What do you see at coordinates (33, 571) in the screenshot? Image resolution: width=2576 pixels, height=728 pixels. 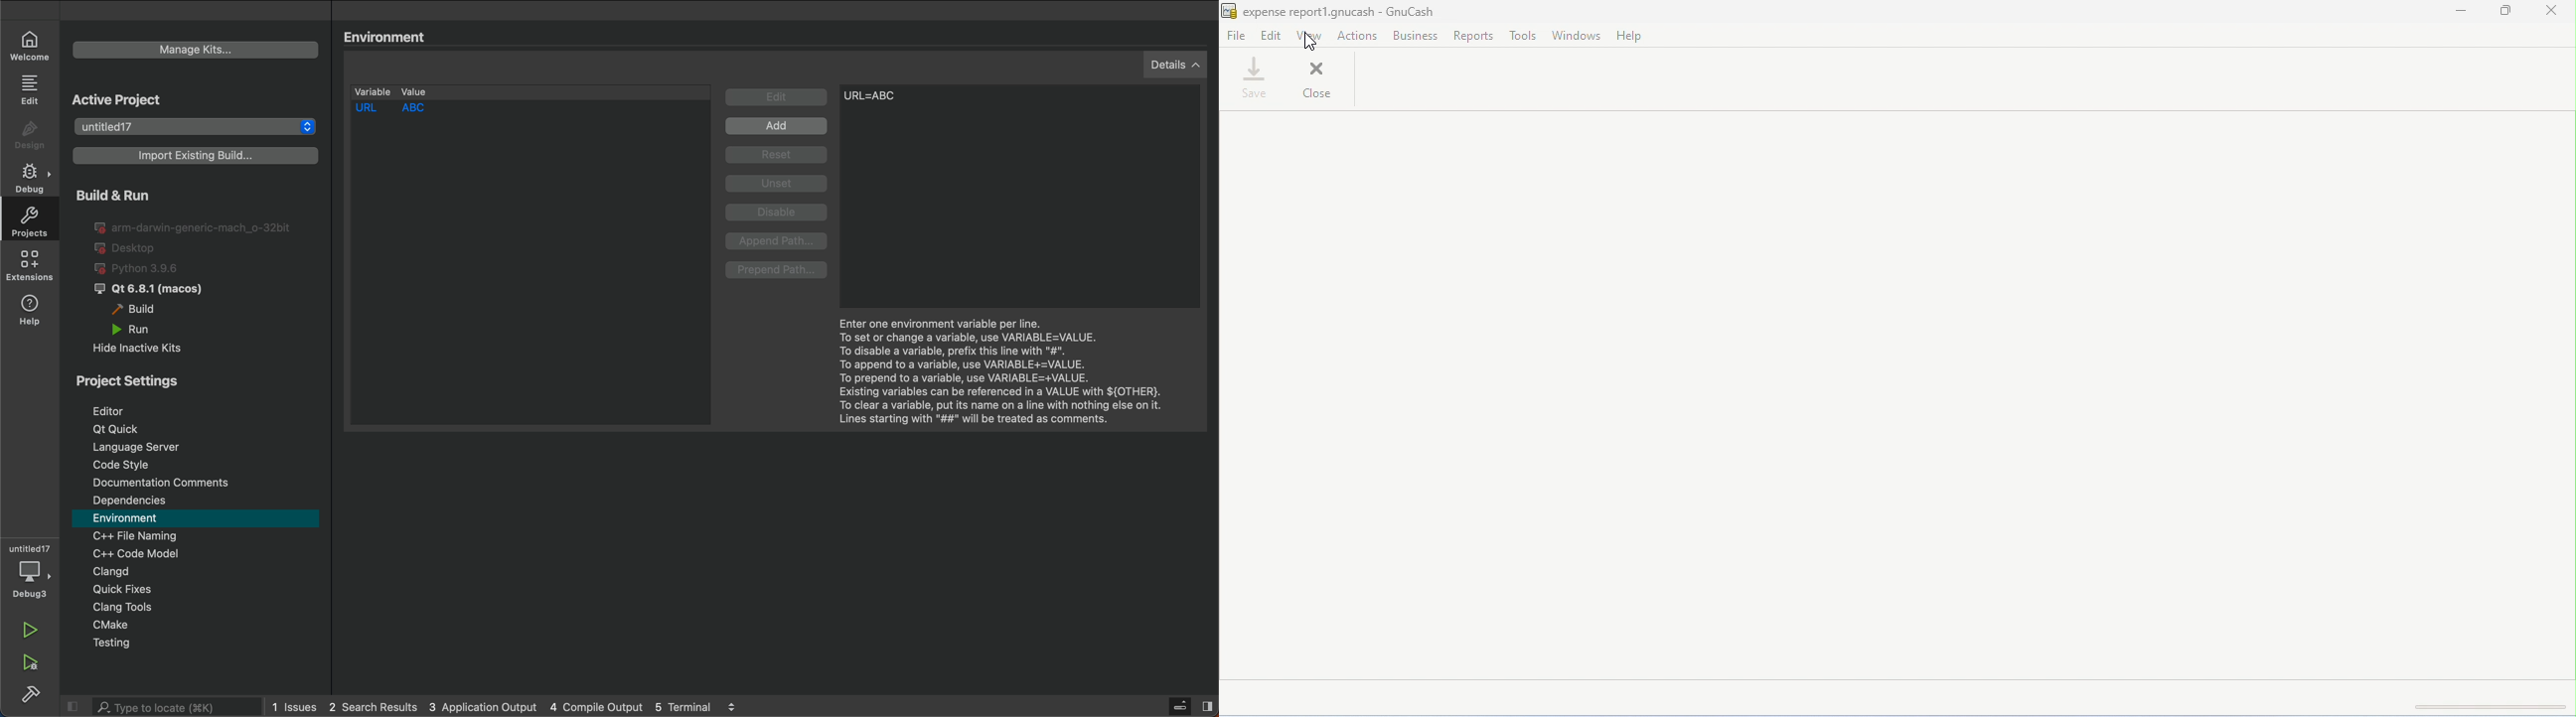 I see `debug` at bounding box center [33, 571].